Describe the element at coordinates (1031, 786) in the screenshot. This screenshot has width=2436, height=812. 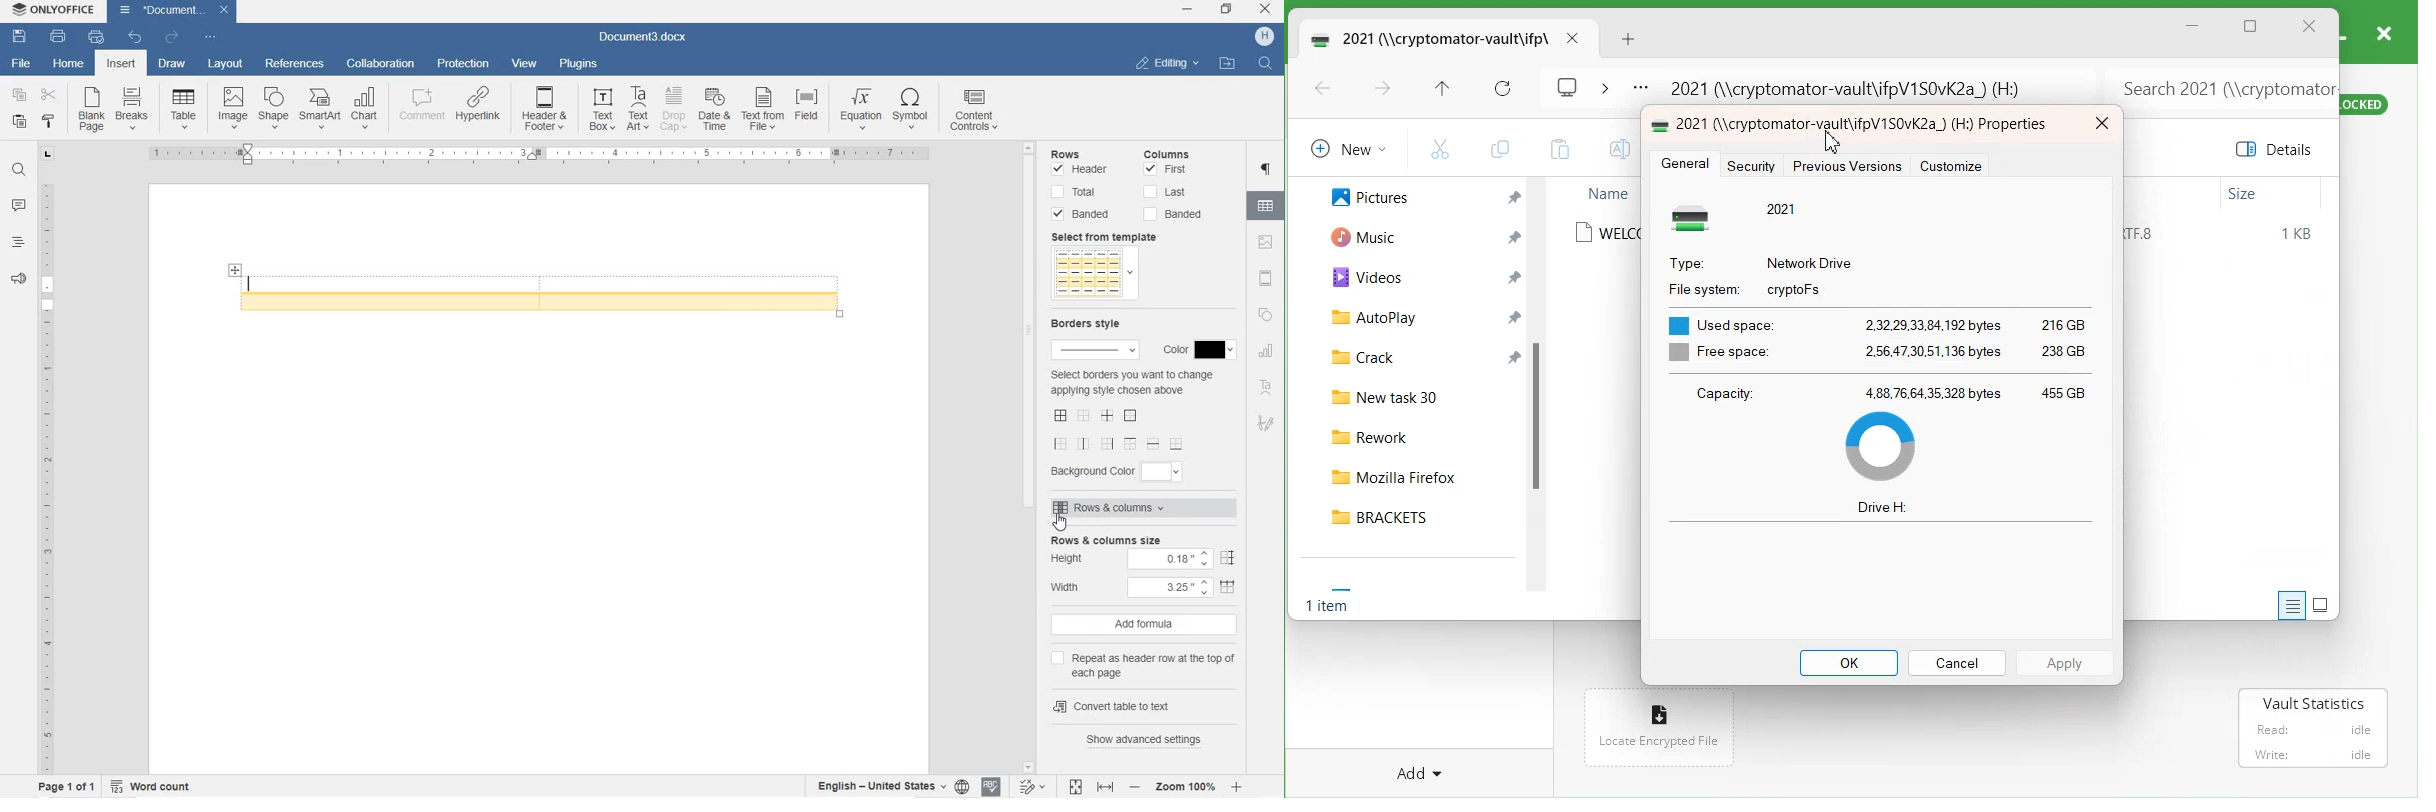
I see `TRACK CHANGES` at that location.